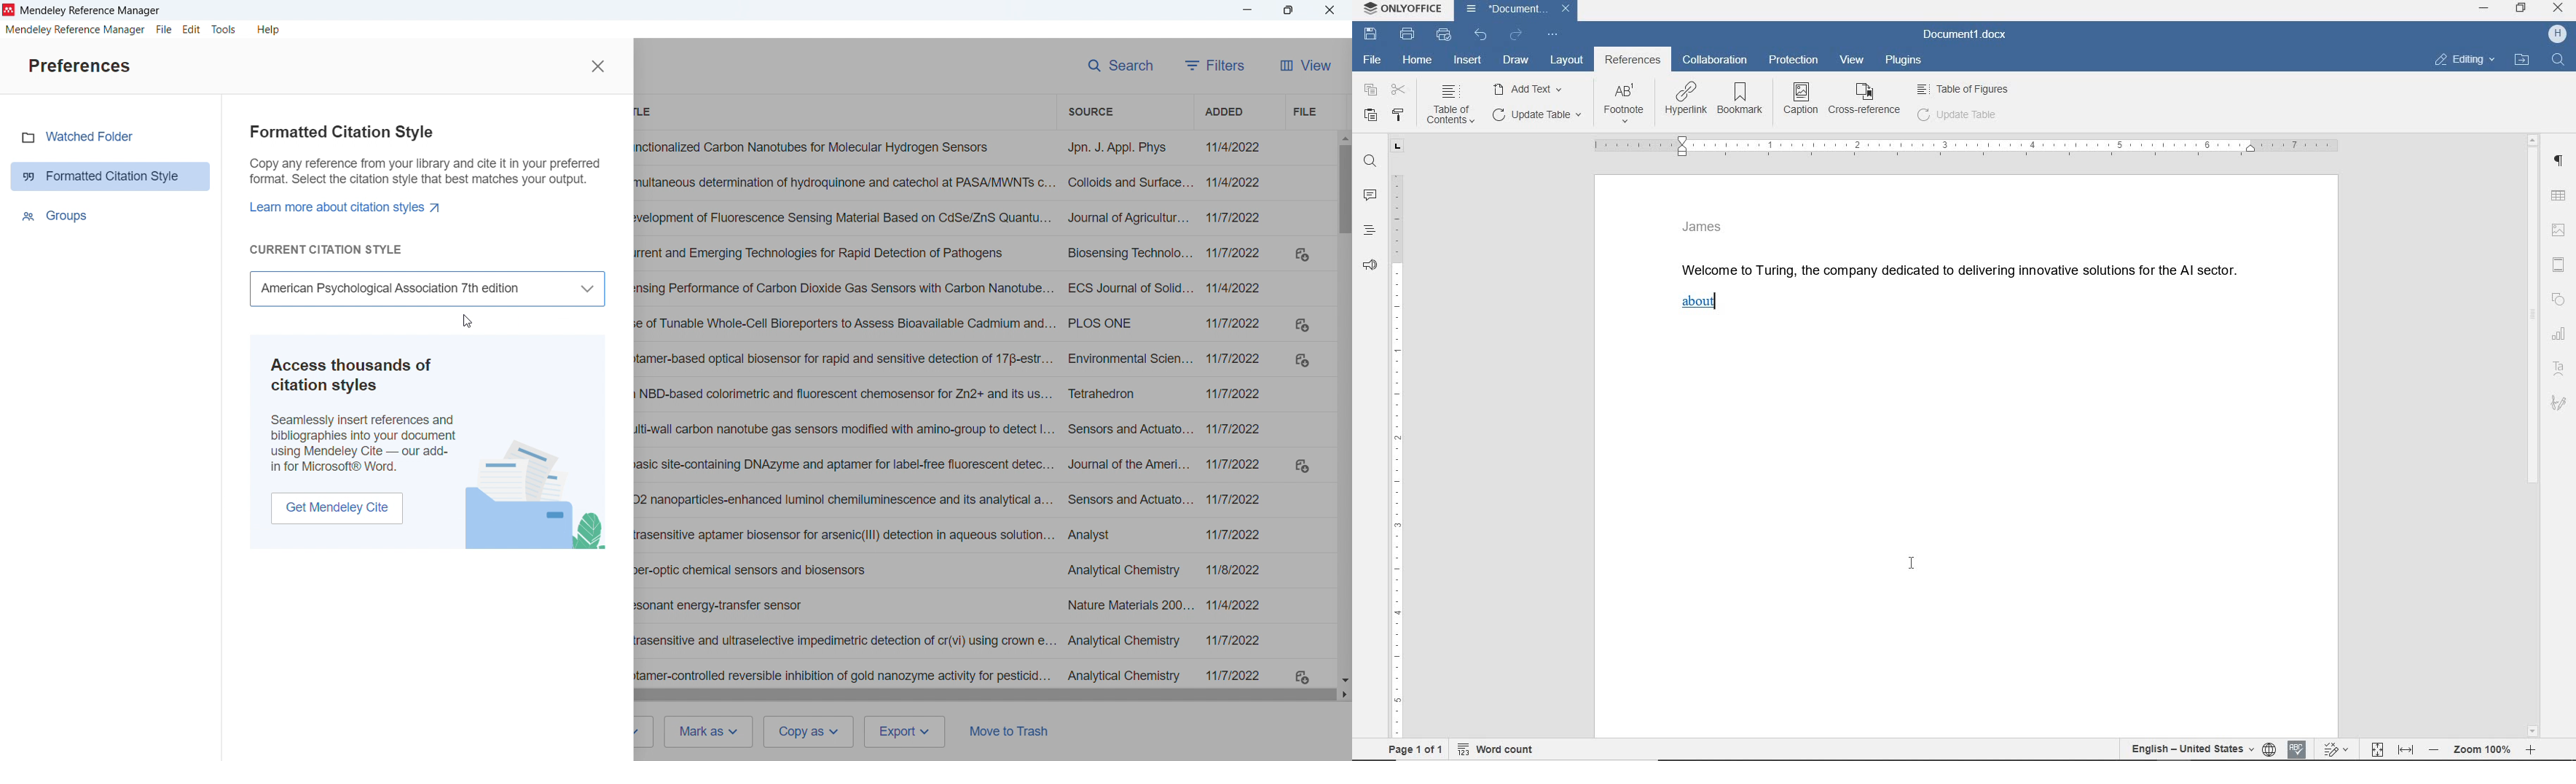 Image resolution: width=2576 pixels, height=784 pixels. What do you see at coordinates (1968, 534) in the screenshot?
I see `Work area` at bounding box center [1968, 534].